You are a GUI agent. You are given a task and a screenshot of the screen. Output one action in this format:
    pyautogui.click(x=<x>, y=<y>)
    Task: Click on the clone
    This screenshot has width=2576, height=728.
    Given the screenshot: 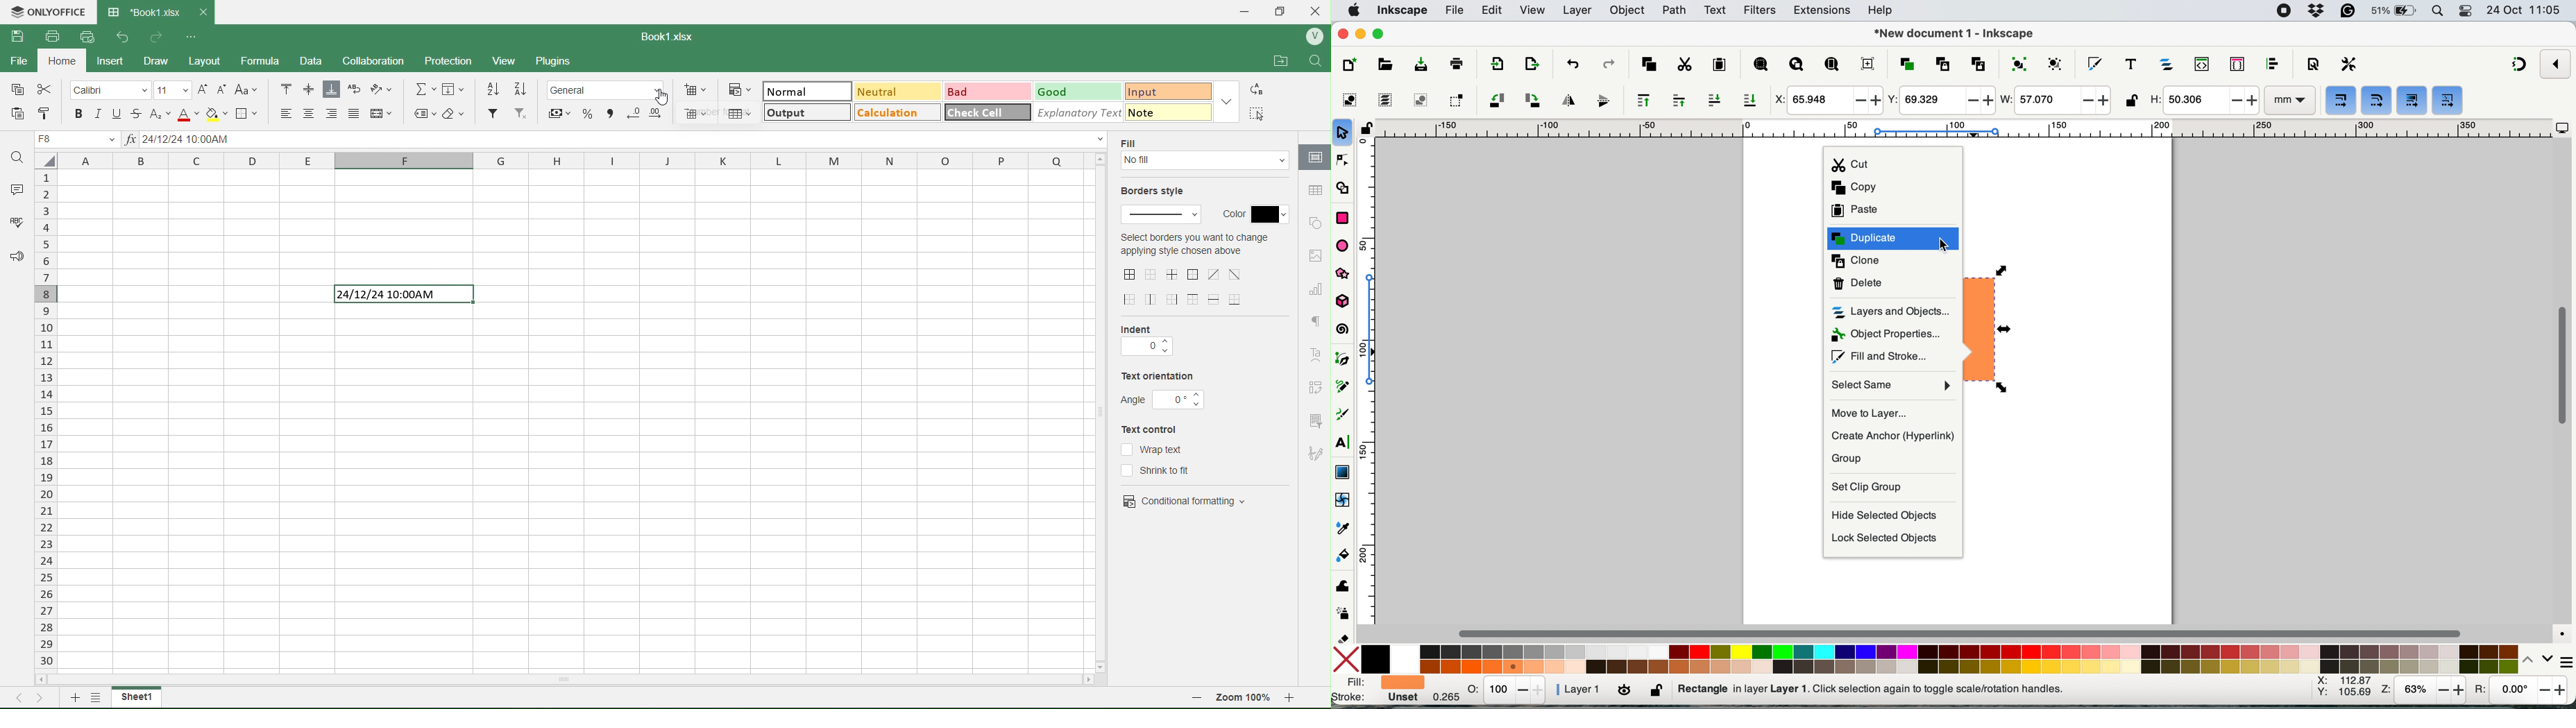 What is the action you would take?
    pyautogui.click(x=1896, y=263)
    